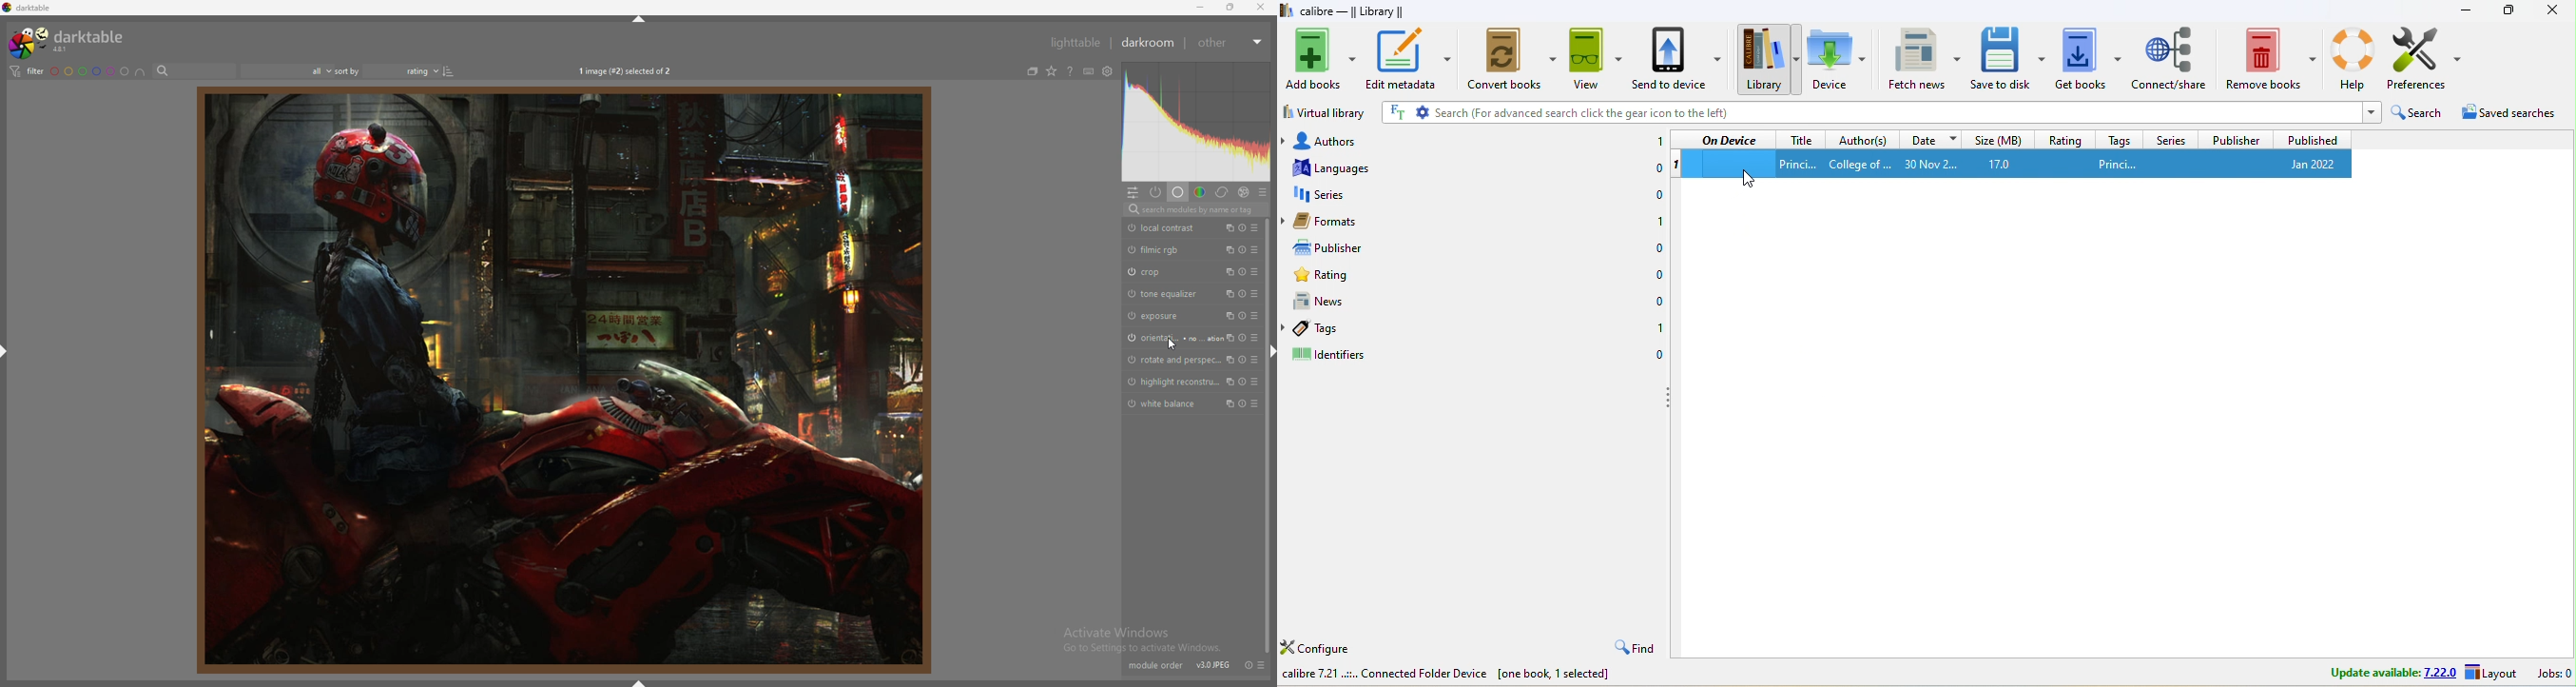  Describe the element at coordinates (1243, 338) in the screenshot. I see `reset` at that location.